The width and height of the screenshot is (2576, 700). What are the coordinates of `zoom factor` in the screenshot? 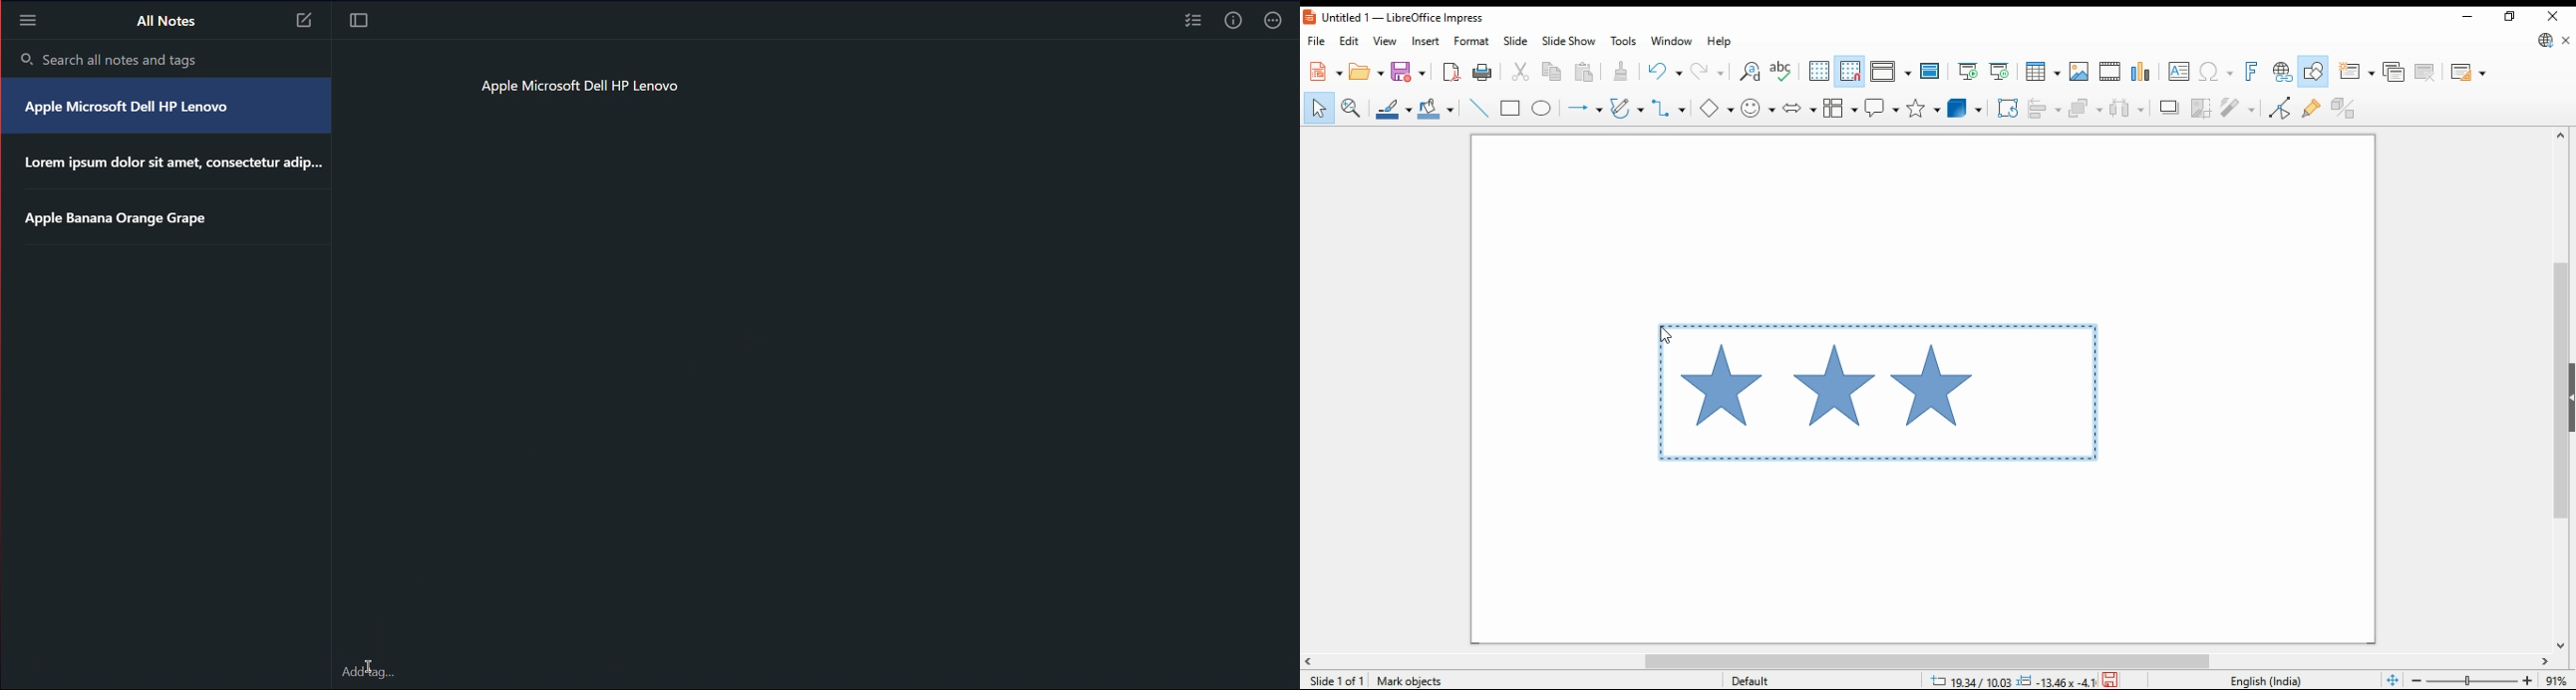 It's located at (2557, 680).